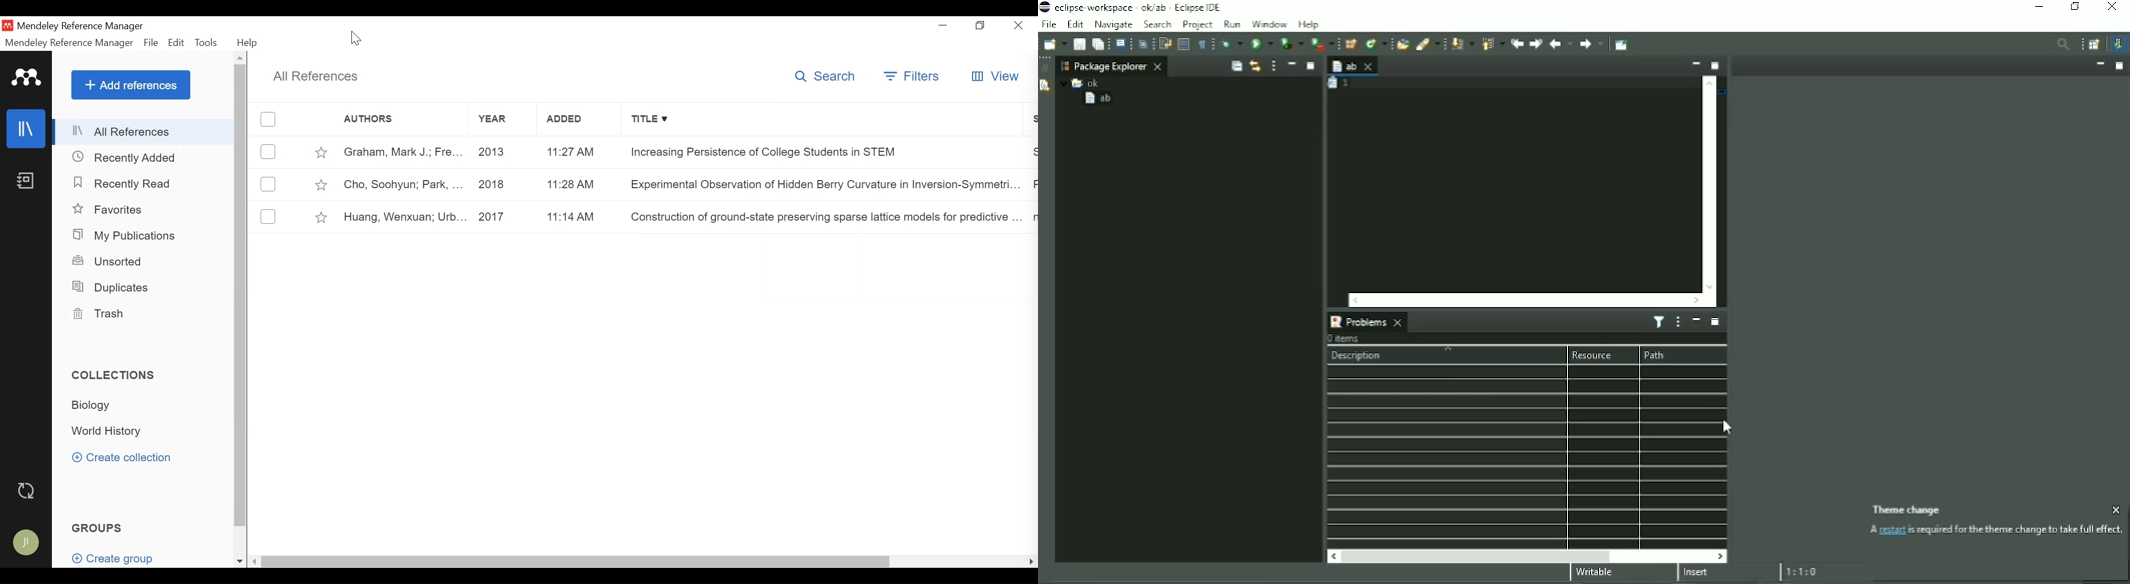 The width and height of the screenshot is (2156, 588). What do you see at coordinates (1493, 42) in the screenshot?
I see `Previous Annotation` at bounding box center [1493, 42].